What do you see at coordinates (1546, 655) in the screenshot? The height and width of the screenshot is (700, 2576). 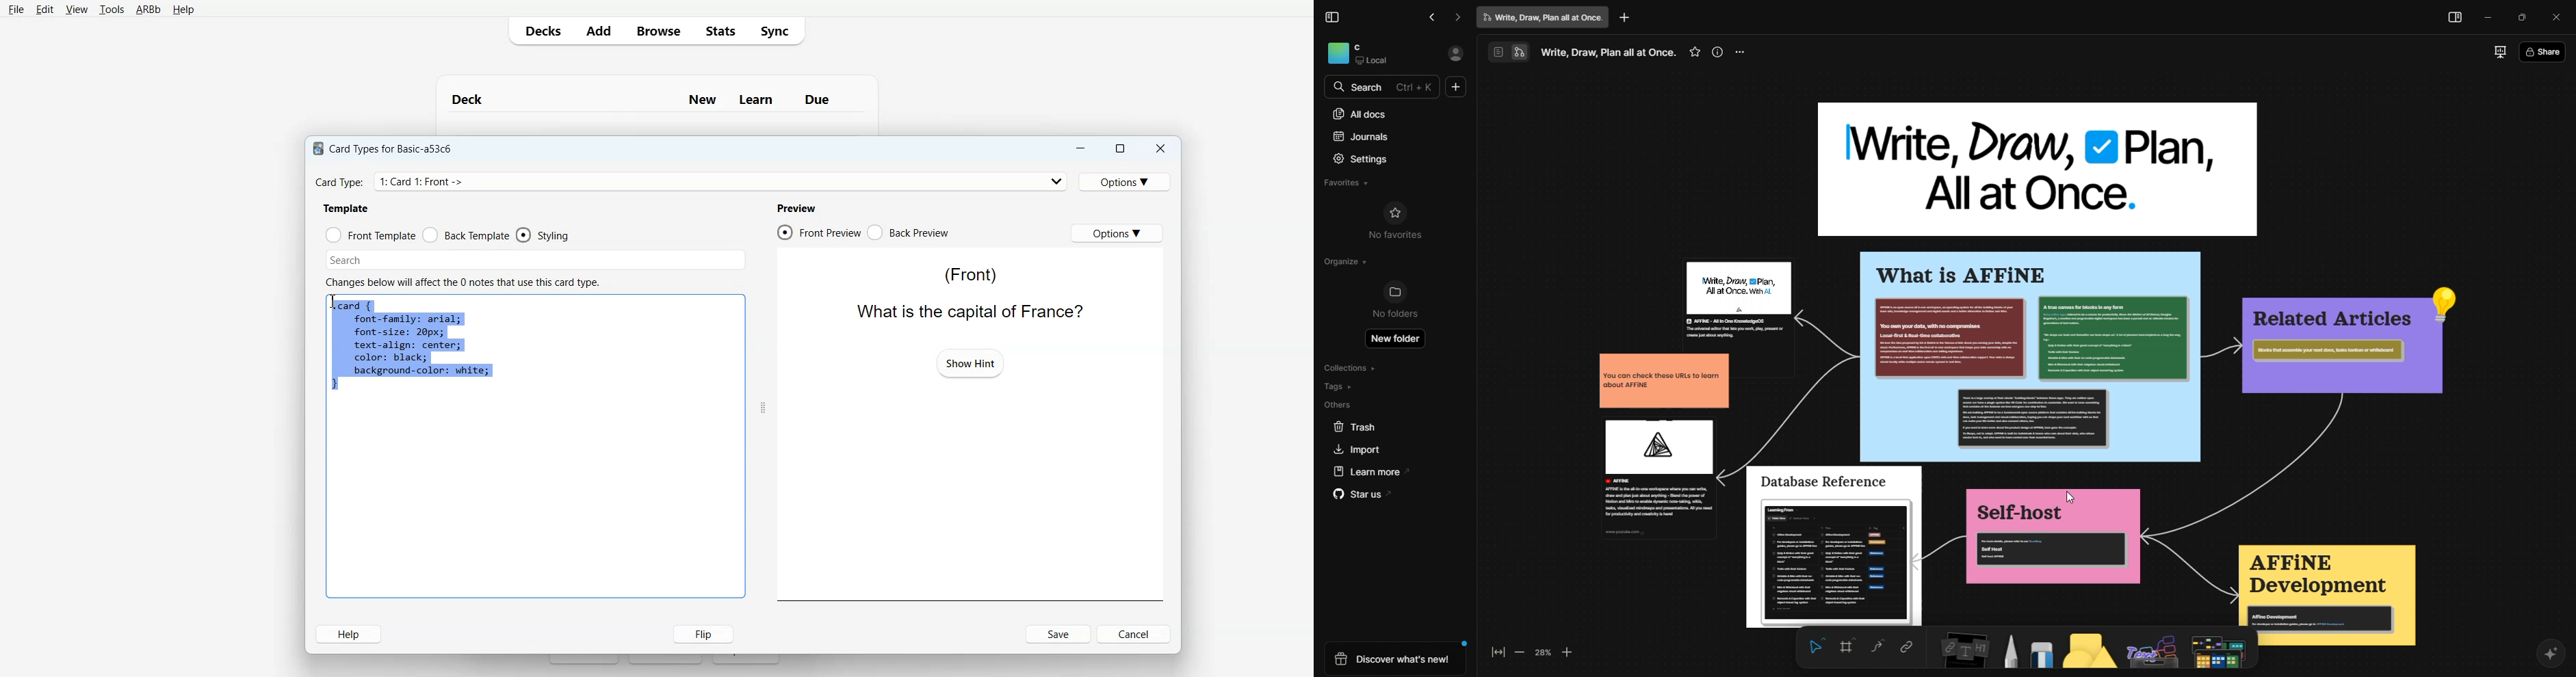 I see `Zoom` at bounding box center [1546, 655].